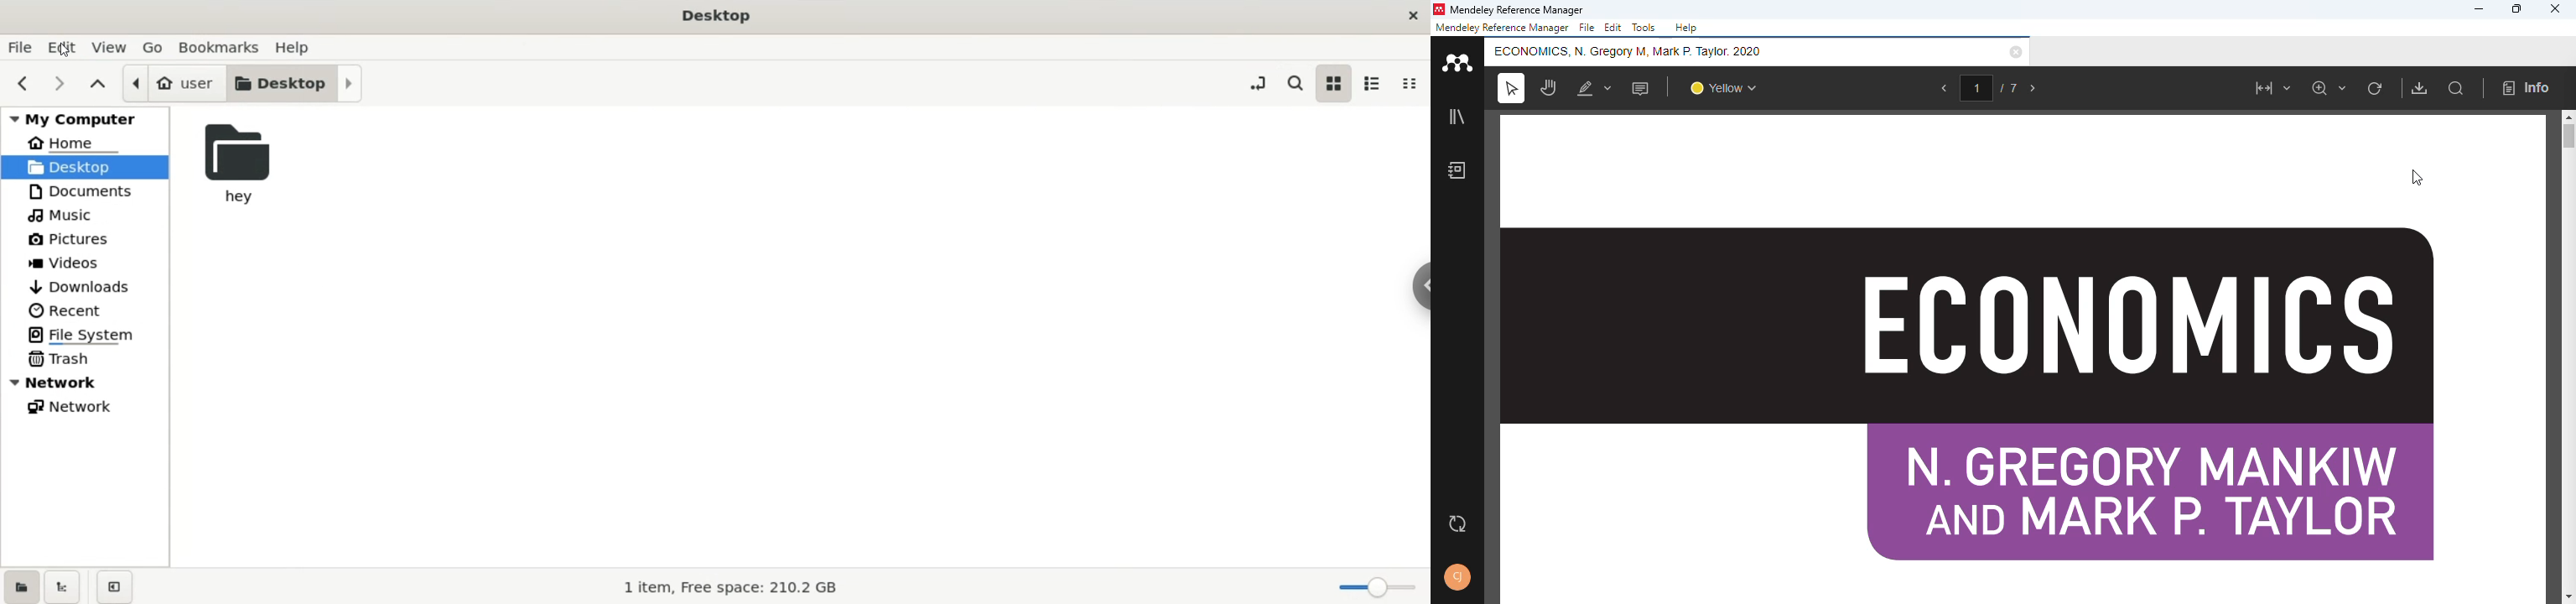 This screenshot has width=2576, height=616. I want to click on PDF , so click(2023, 359).